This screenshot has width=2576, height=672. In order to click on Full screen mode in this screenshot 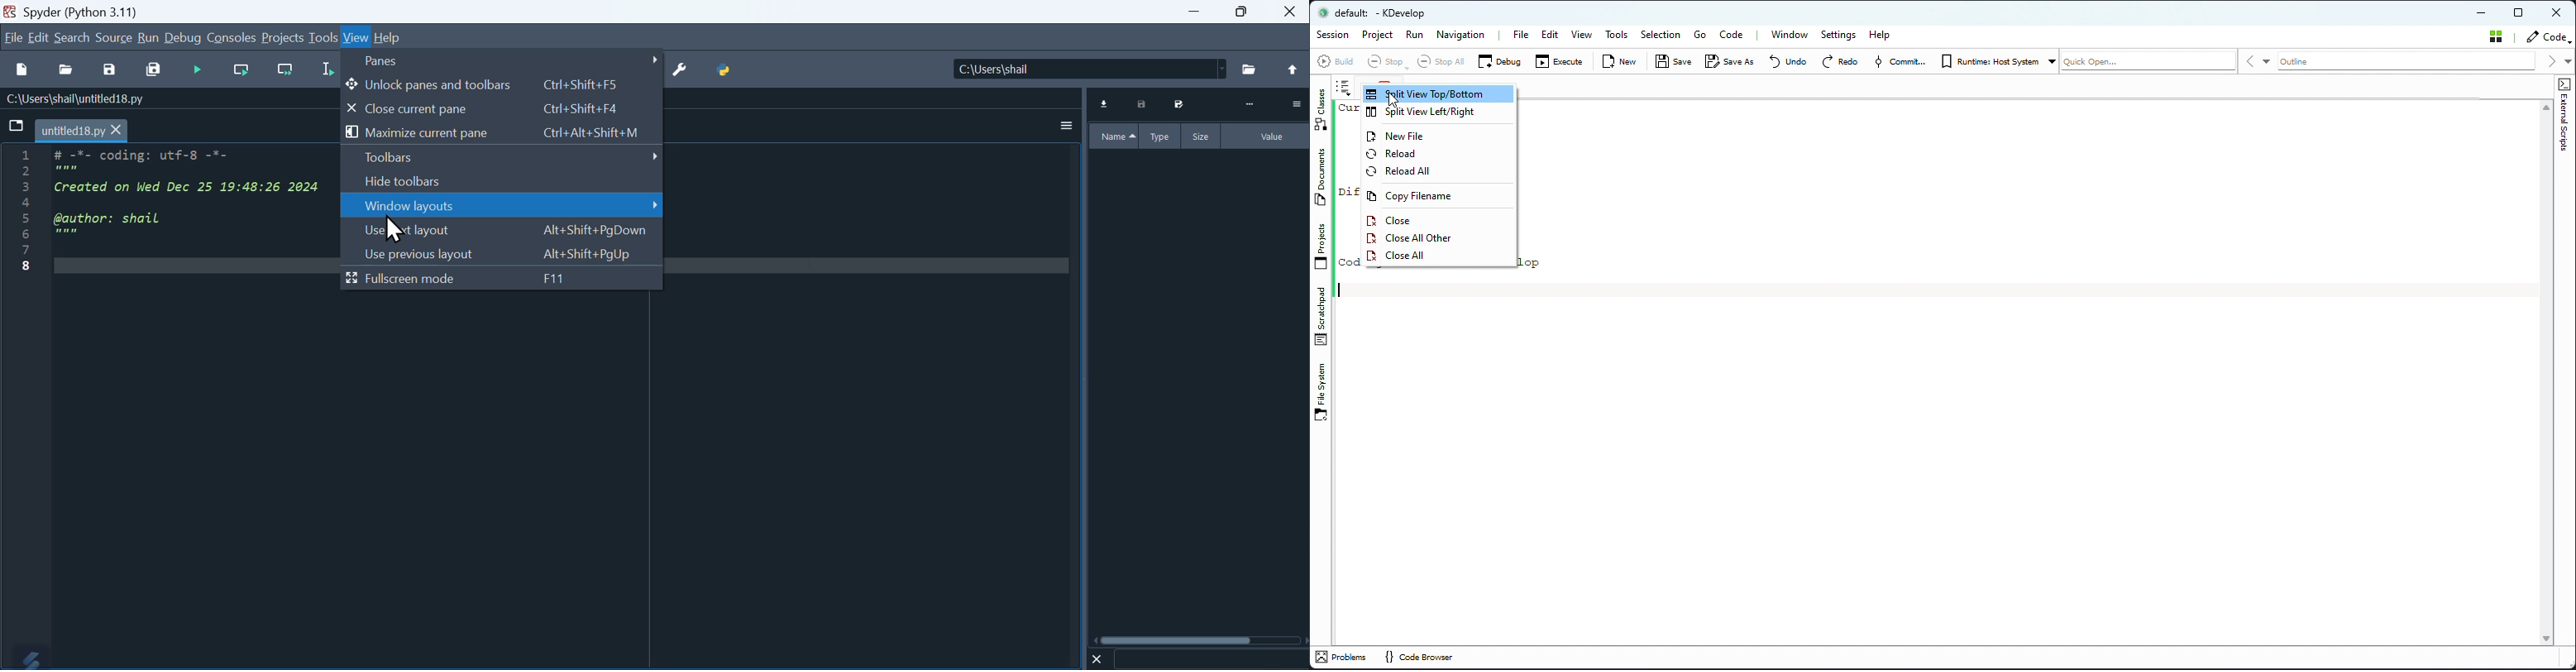, I will do `click(502, 279)`.